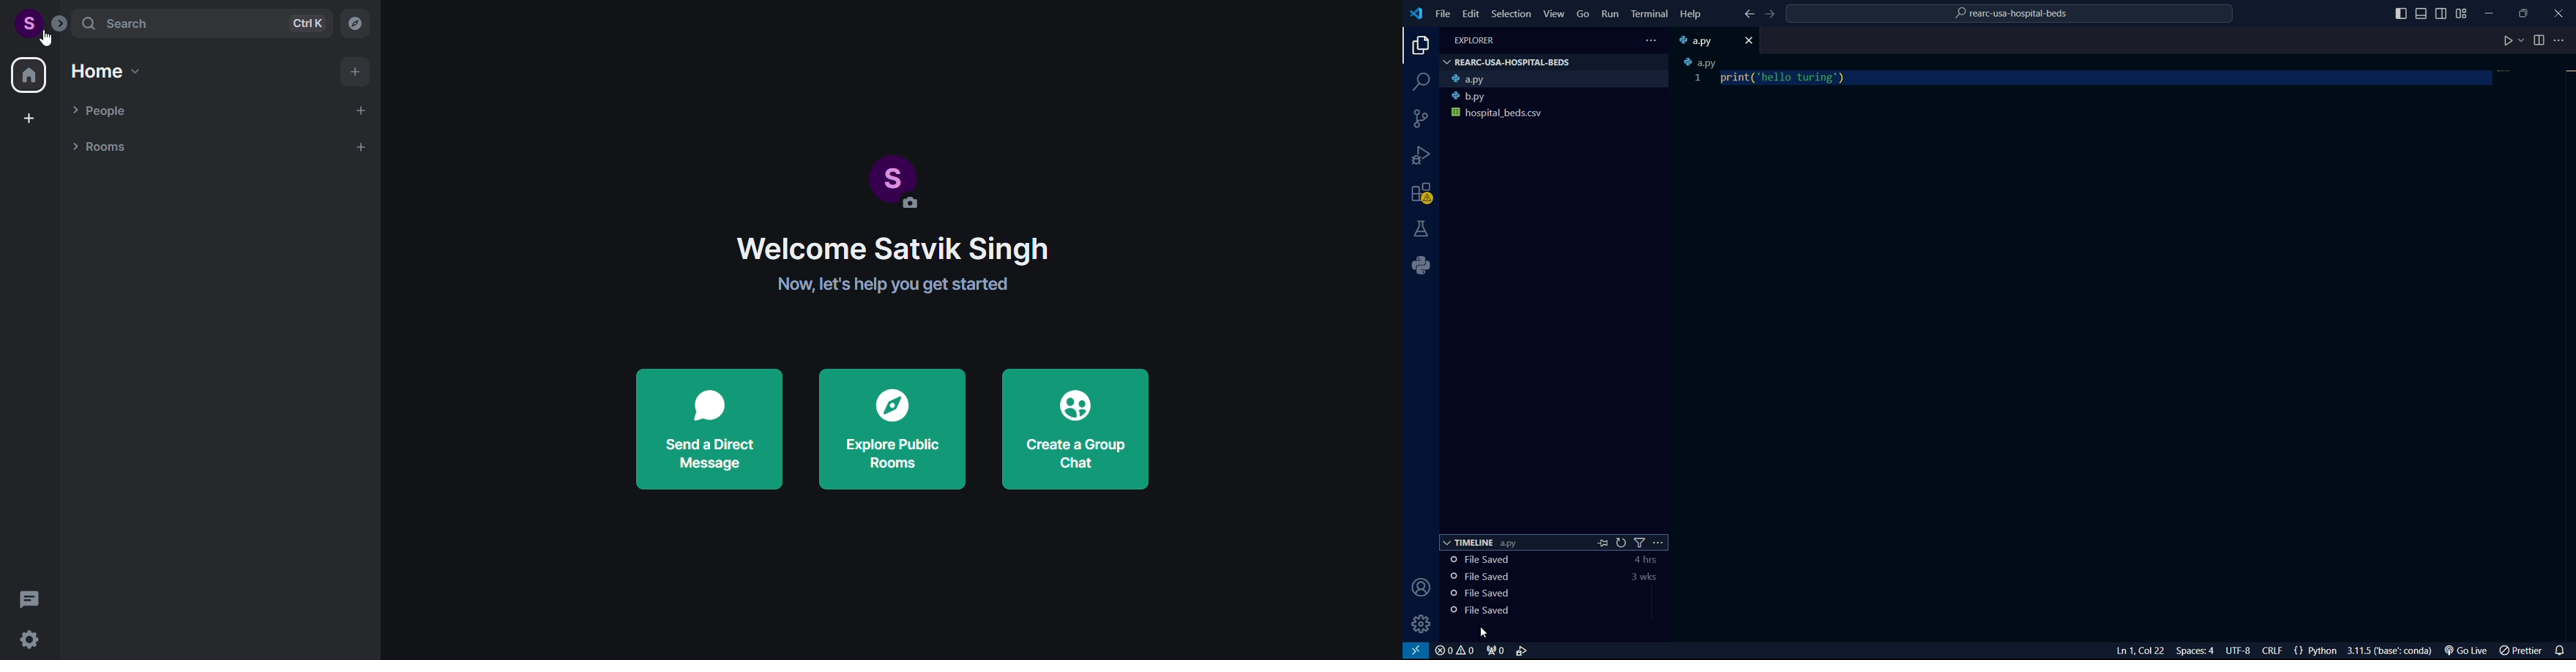  Describe the element at coordinates (31, 117) in the screenshot. I see `create a space` at that location.